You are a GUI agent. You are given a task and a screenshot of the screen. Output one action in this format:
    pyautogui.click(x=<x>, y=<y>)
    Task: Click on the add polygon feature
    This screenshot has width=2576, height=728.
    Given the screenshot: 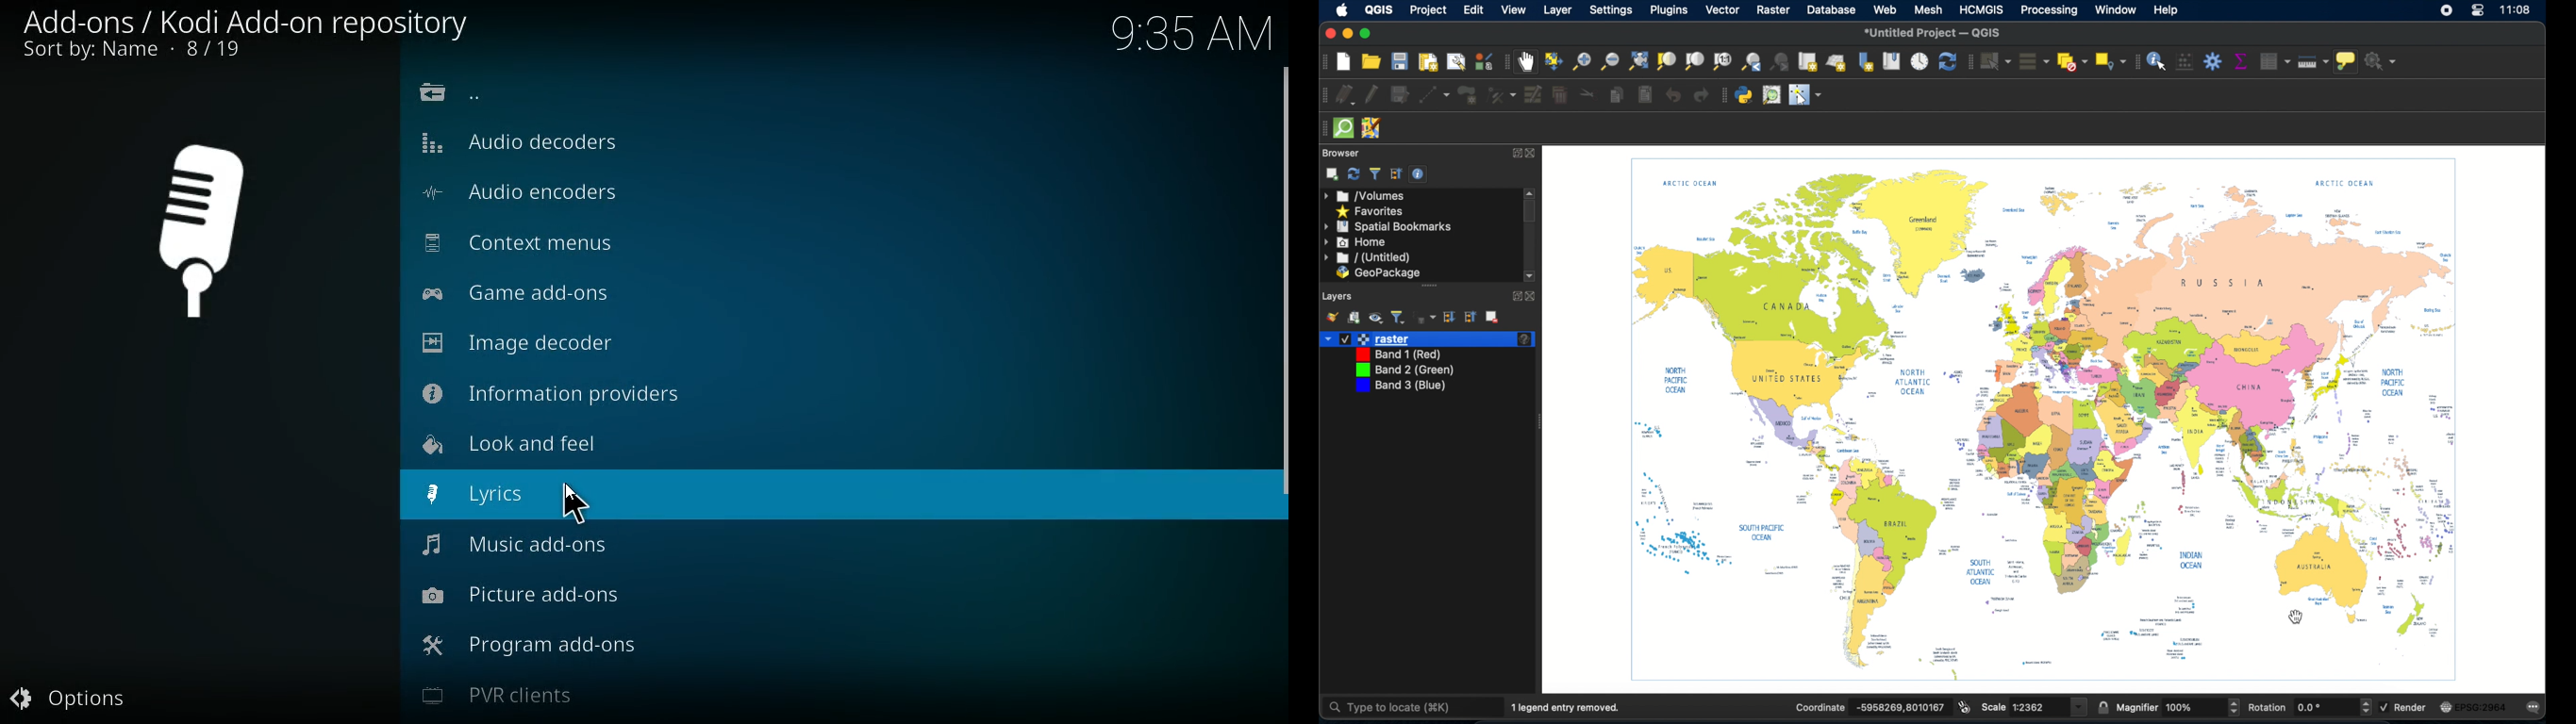 What is the action you would take?
    pyautogui.click(x=1467, y=95)
    